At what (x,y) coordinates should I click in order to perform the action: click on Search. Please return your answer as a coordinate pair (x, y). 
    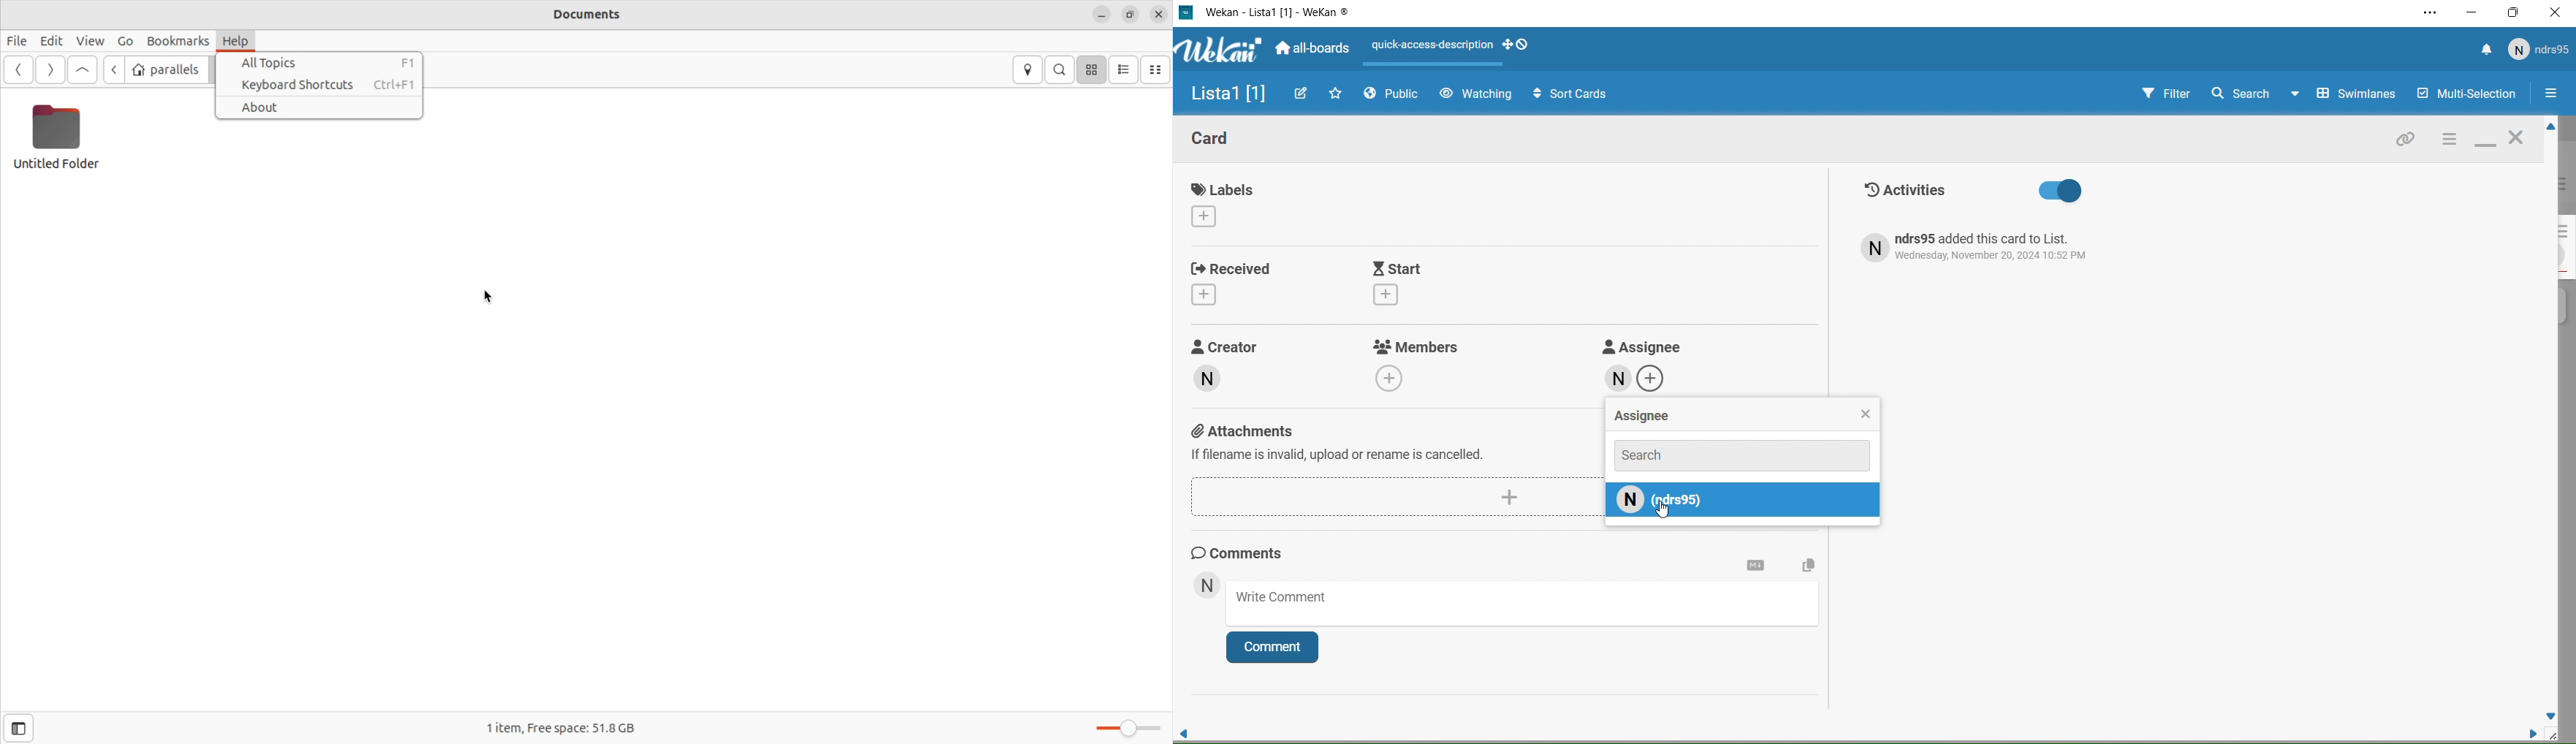
    Looking at the image, I should click on (2240, 93).